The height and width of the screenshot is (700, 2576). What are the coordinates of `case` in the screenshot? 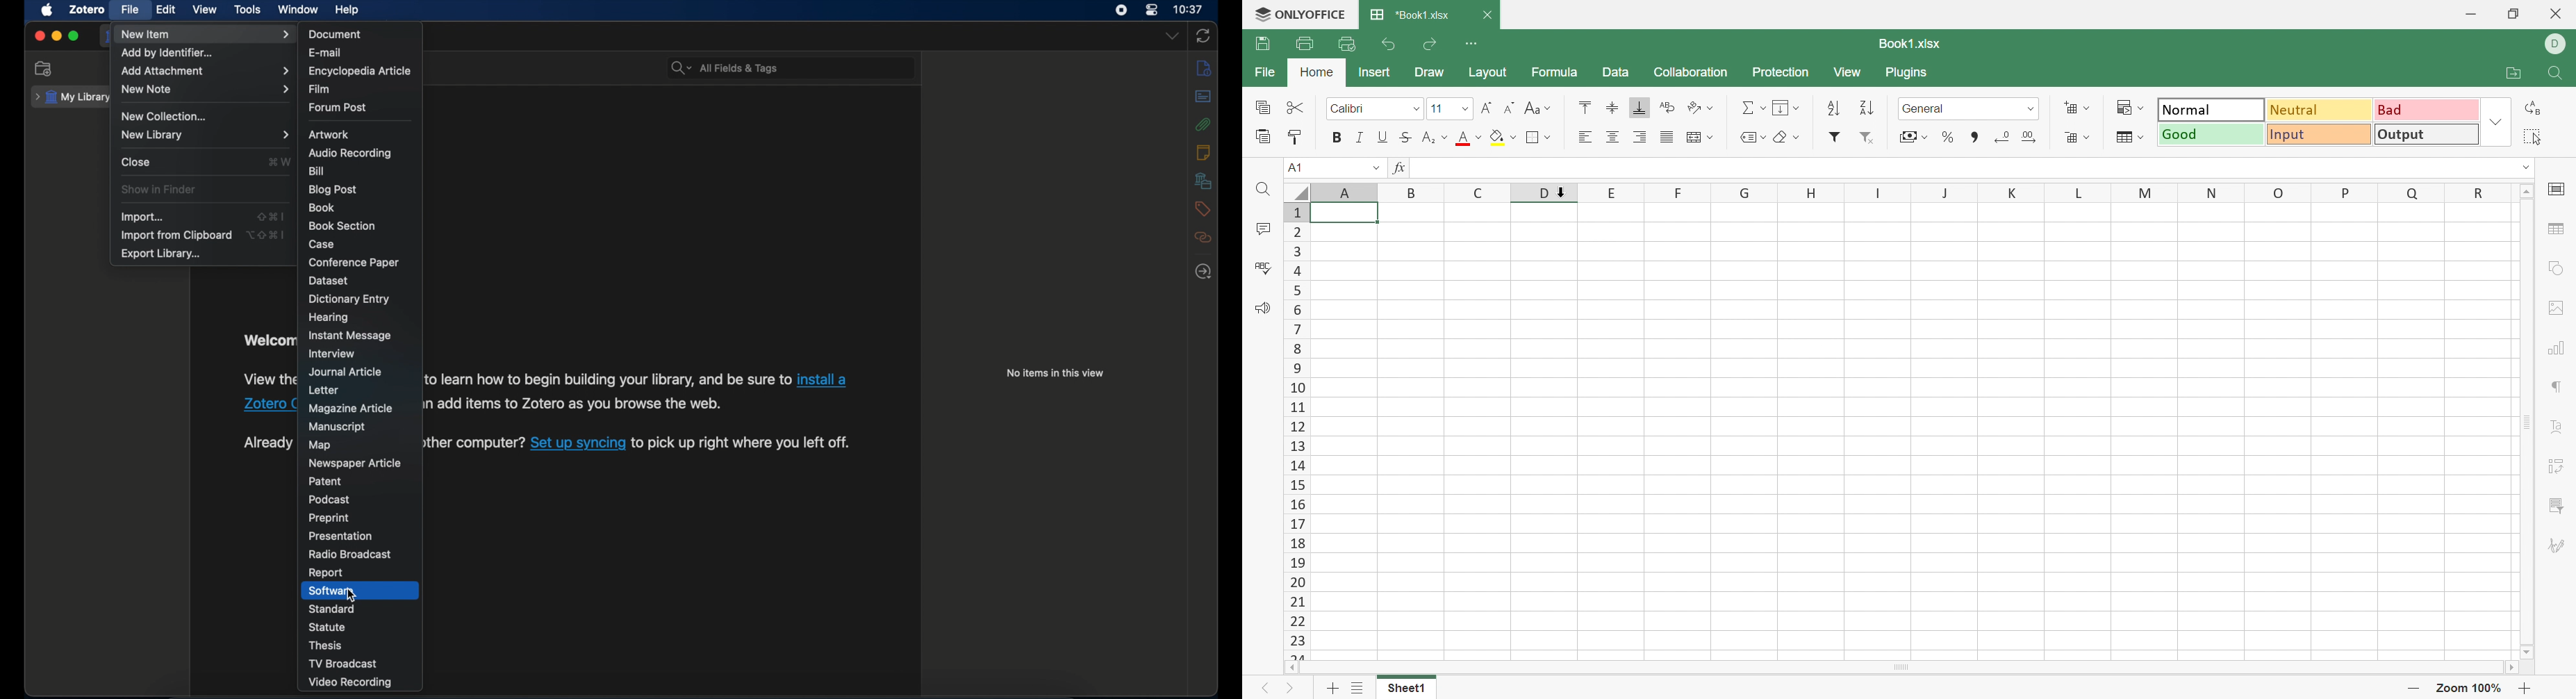 It's located at (322, 244).